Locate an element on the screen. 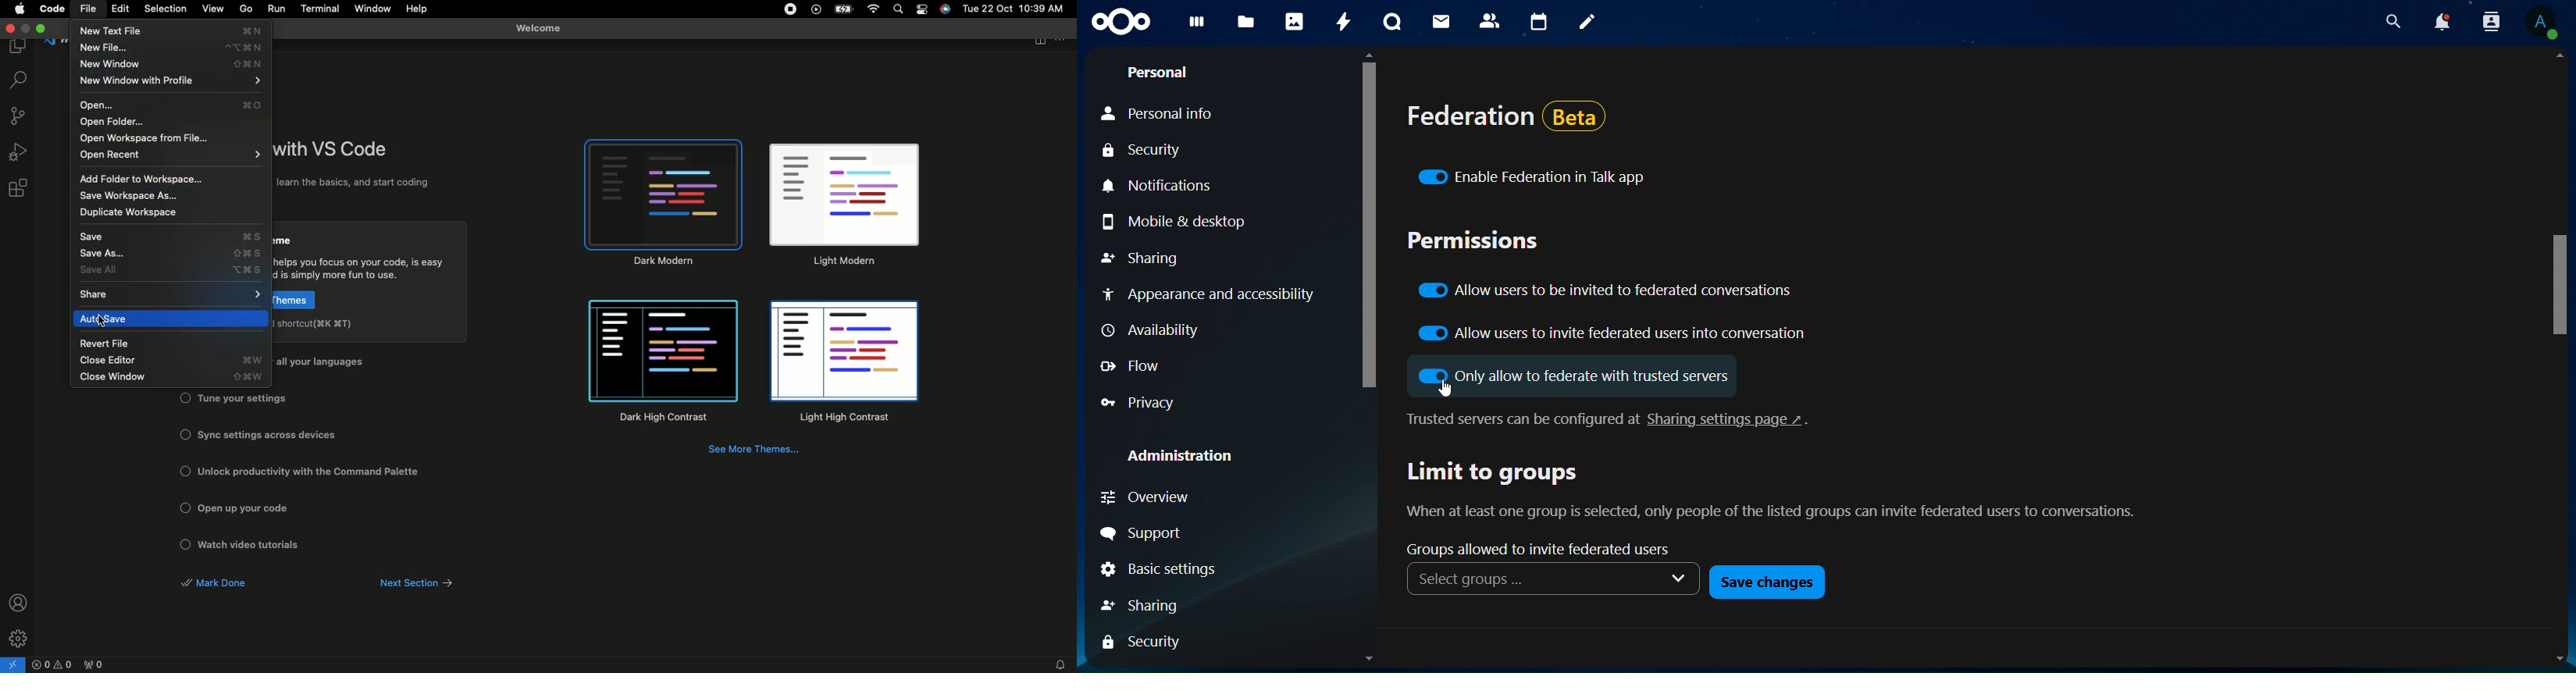  Selection is located at coordinates (168, 9).